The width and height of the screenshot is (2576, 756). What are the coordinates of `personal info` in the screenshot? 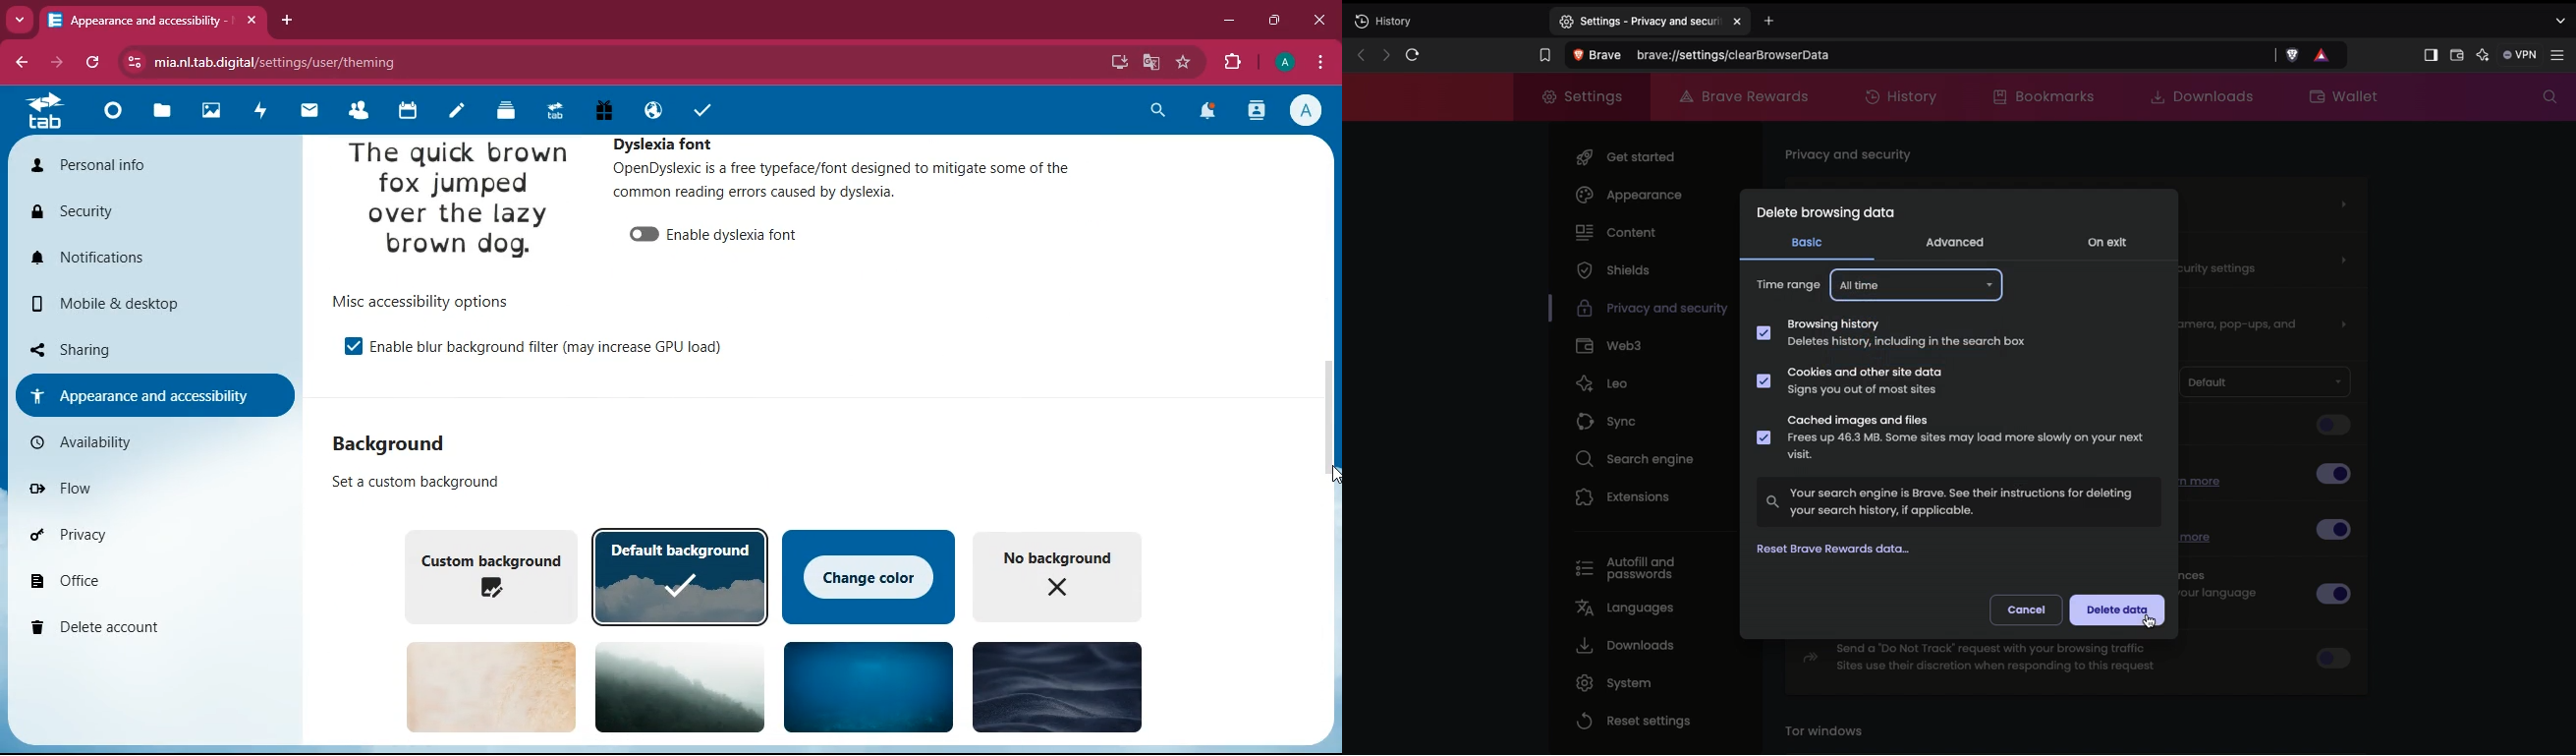 It's located at (126, 165).